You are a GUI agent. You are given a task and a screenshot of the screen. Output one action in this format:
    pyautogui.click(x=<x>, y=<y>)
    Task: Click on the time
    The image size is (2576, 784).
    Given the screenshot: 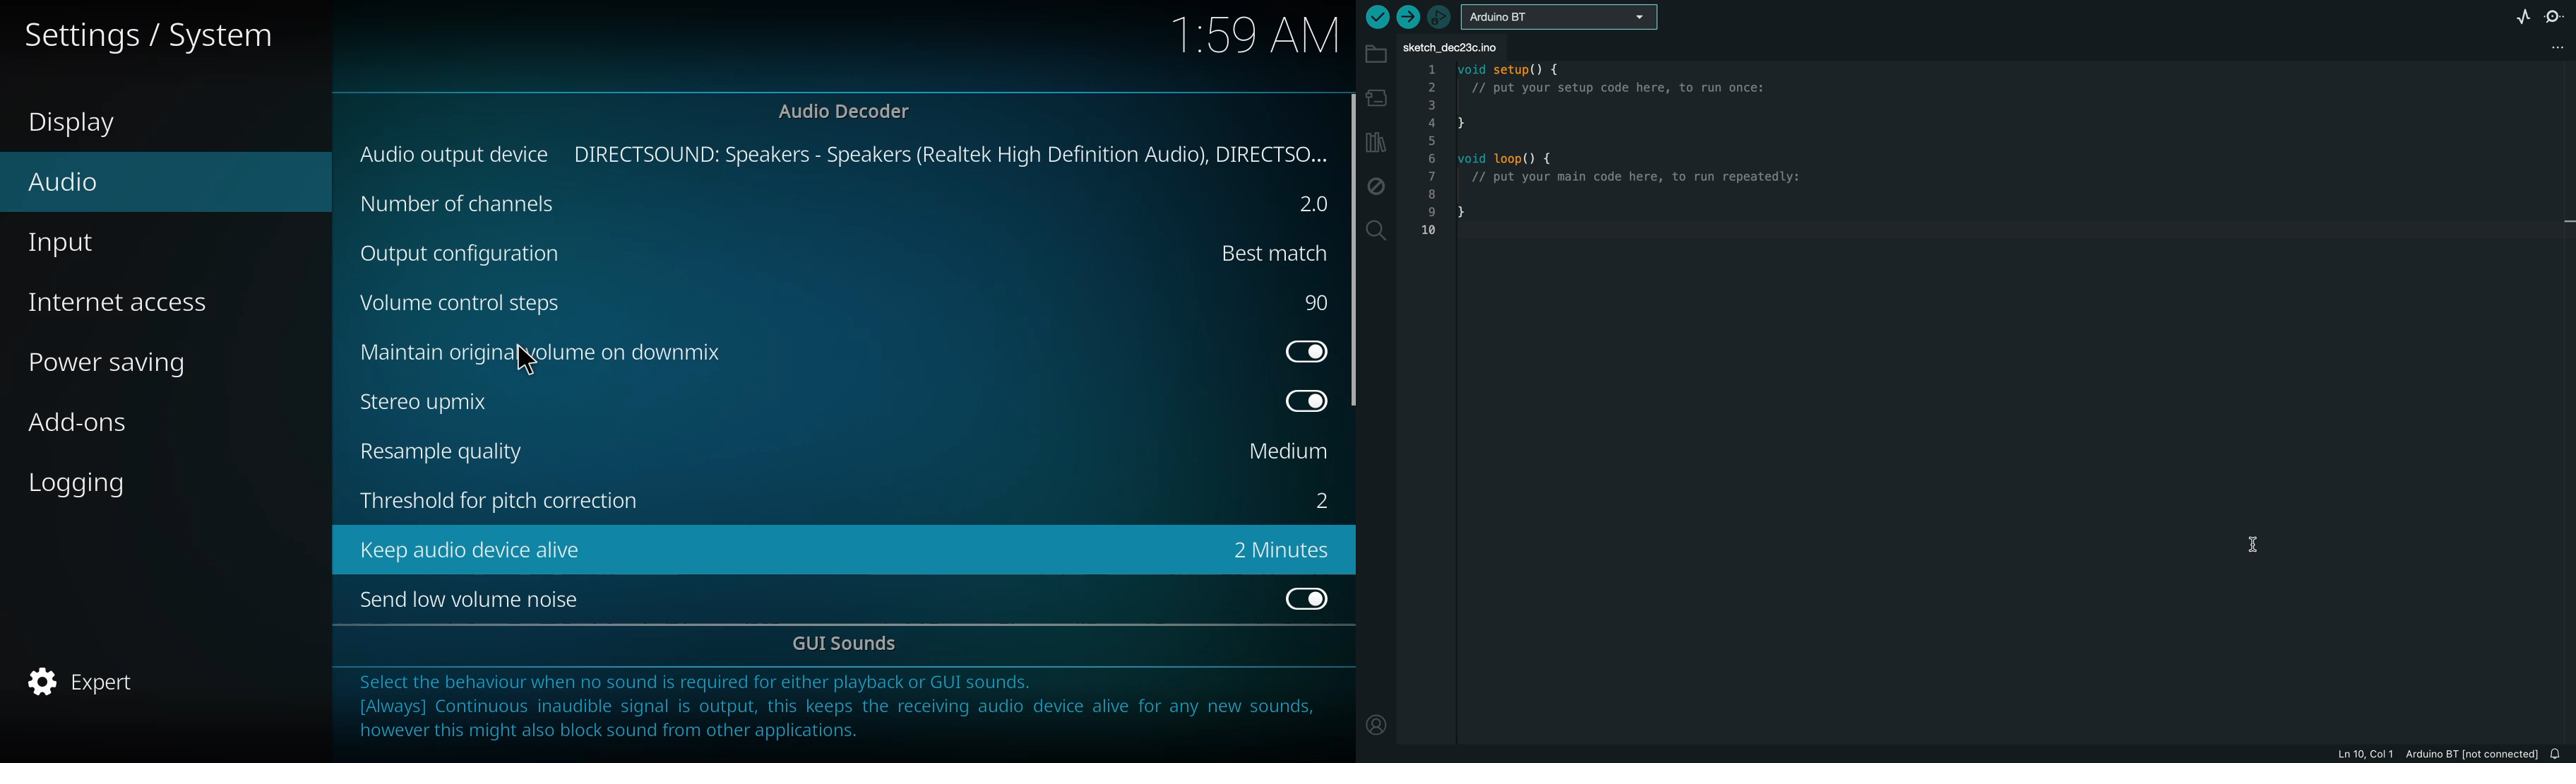 What is the action you would take?
    pyautogui.click(x=1258, y=35)
    